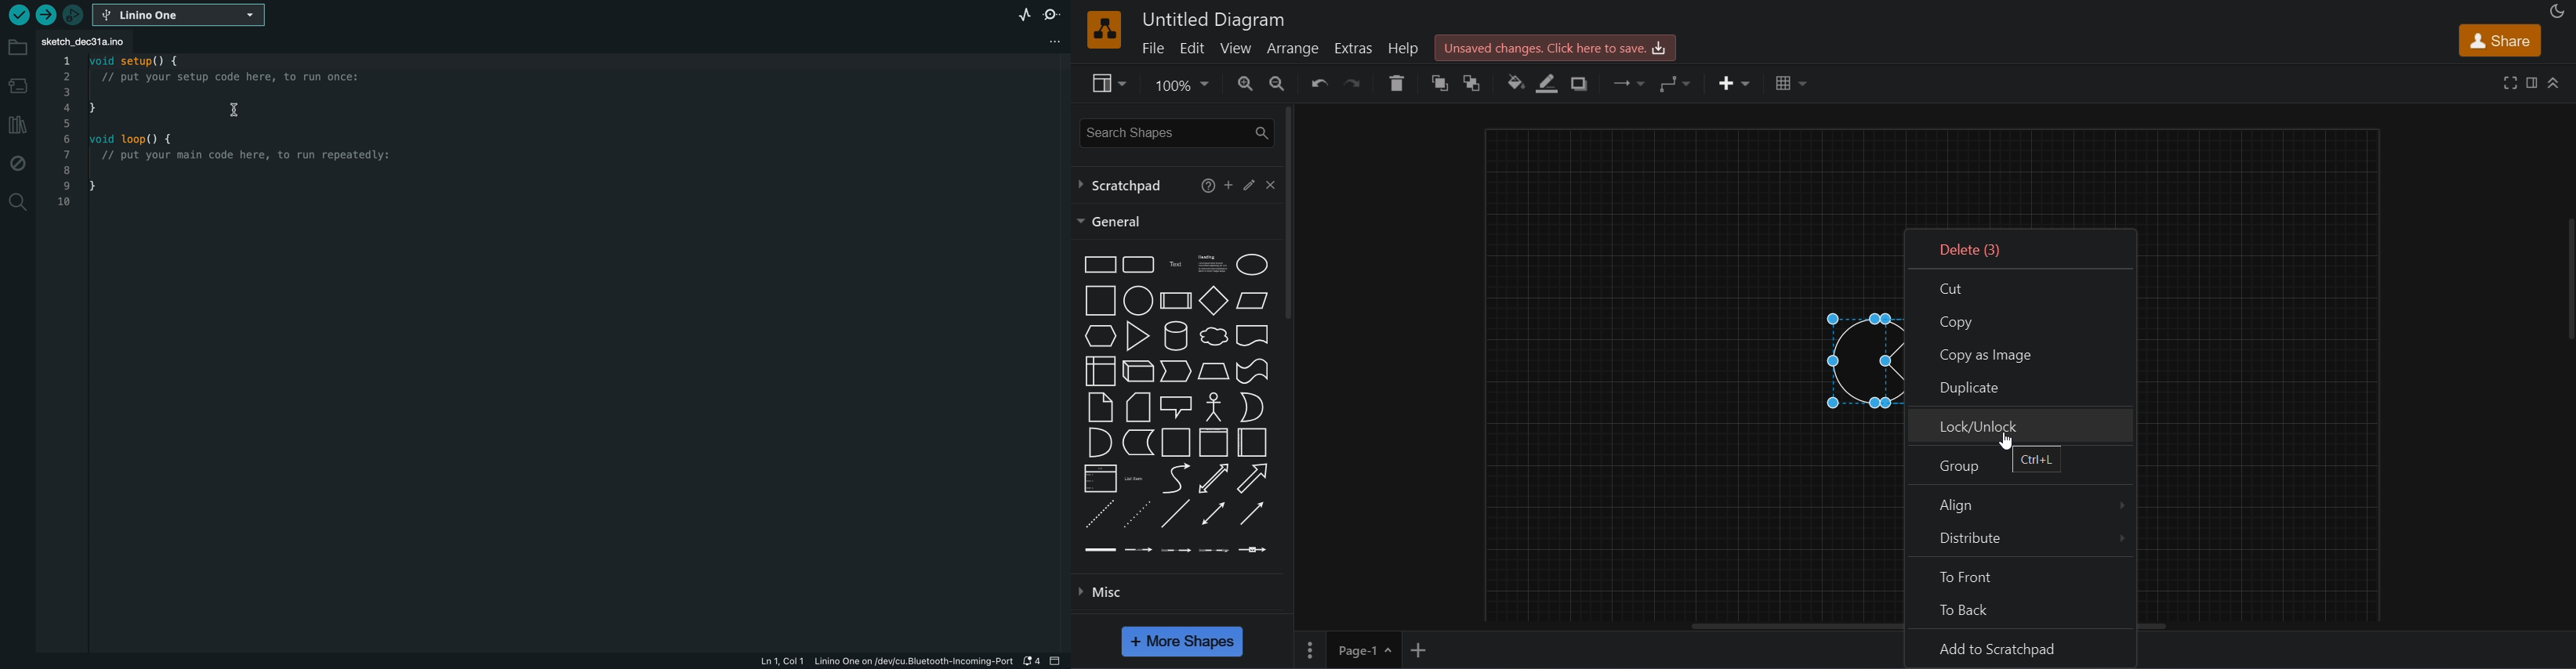 The width and height of the screenshot is (2576, 672). Describe the element at coordinates (1251, 479) in the screenshot. I see `Arrow` at that location.